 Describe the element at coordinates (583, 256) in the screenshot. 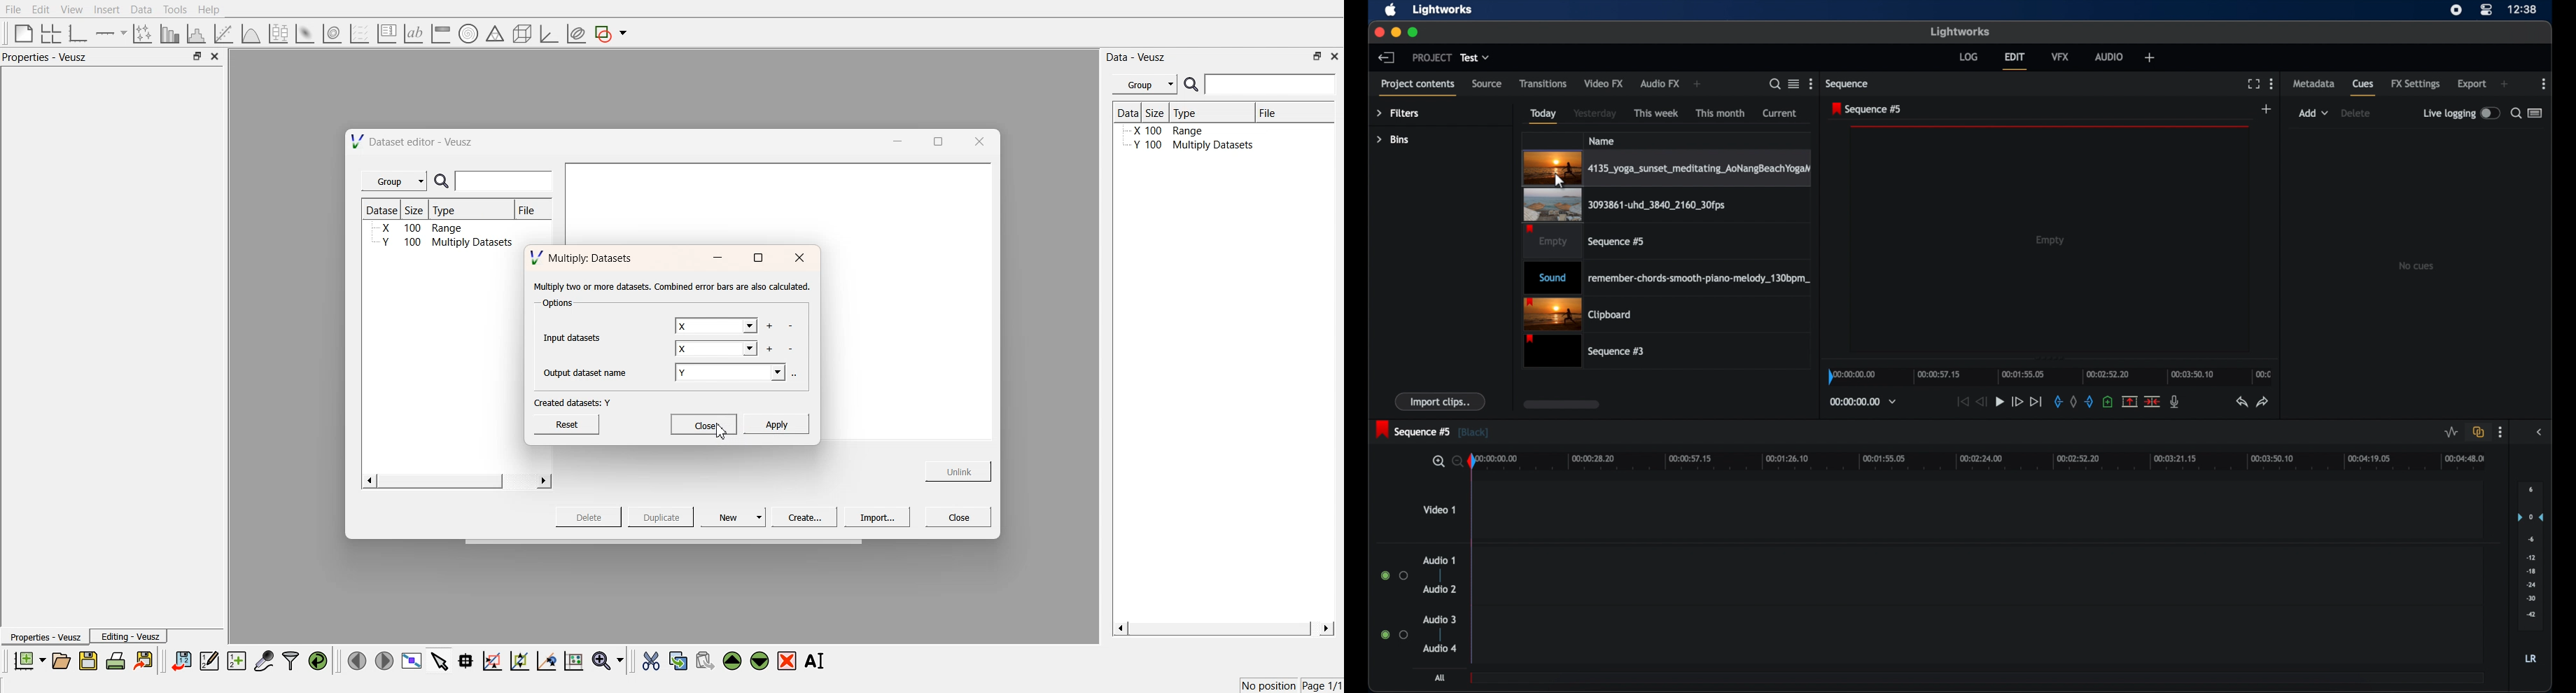

I see `Multiply: Datasets` at that location.